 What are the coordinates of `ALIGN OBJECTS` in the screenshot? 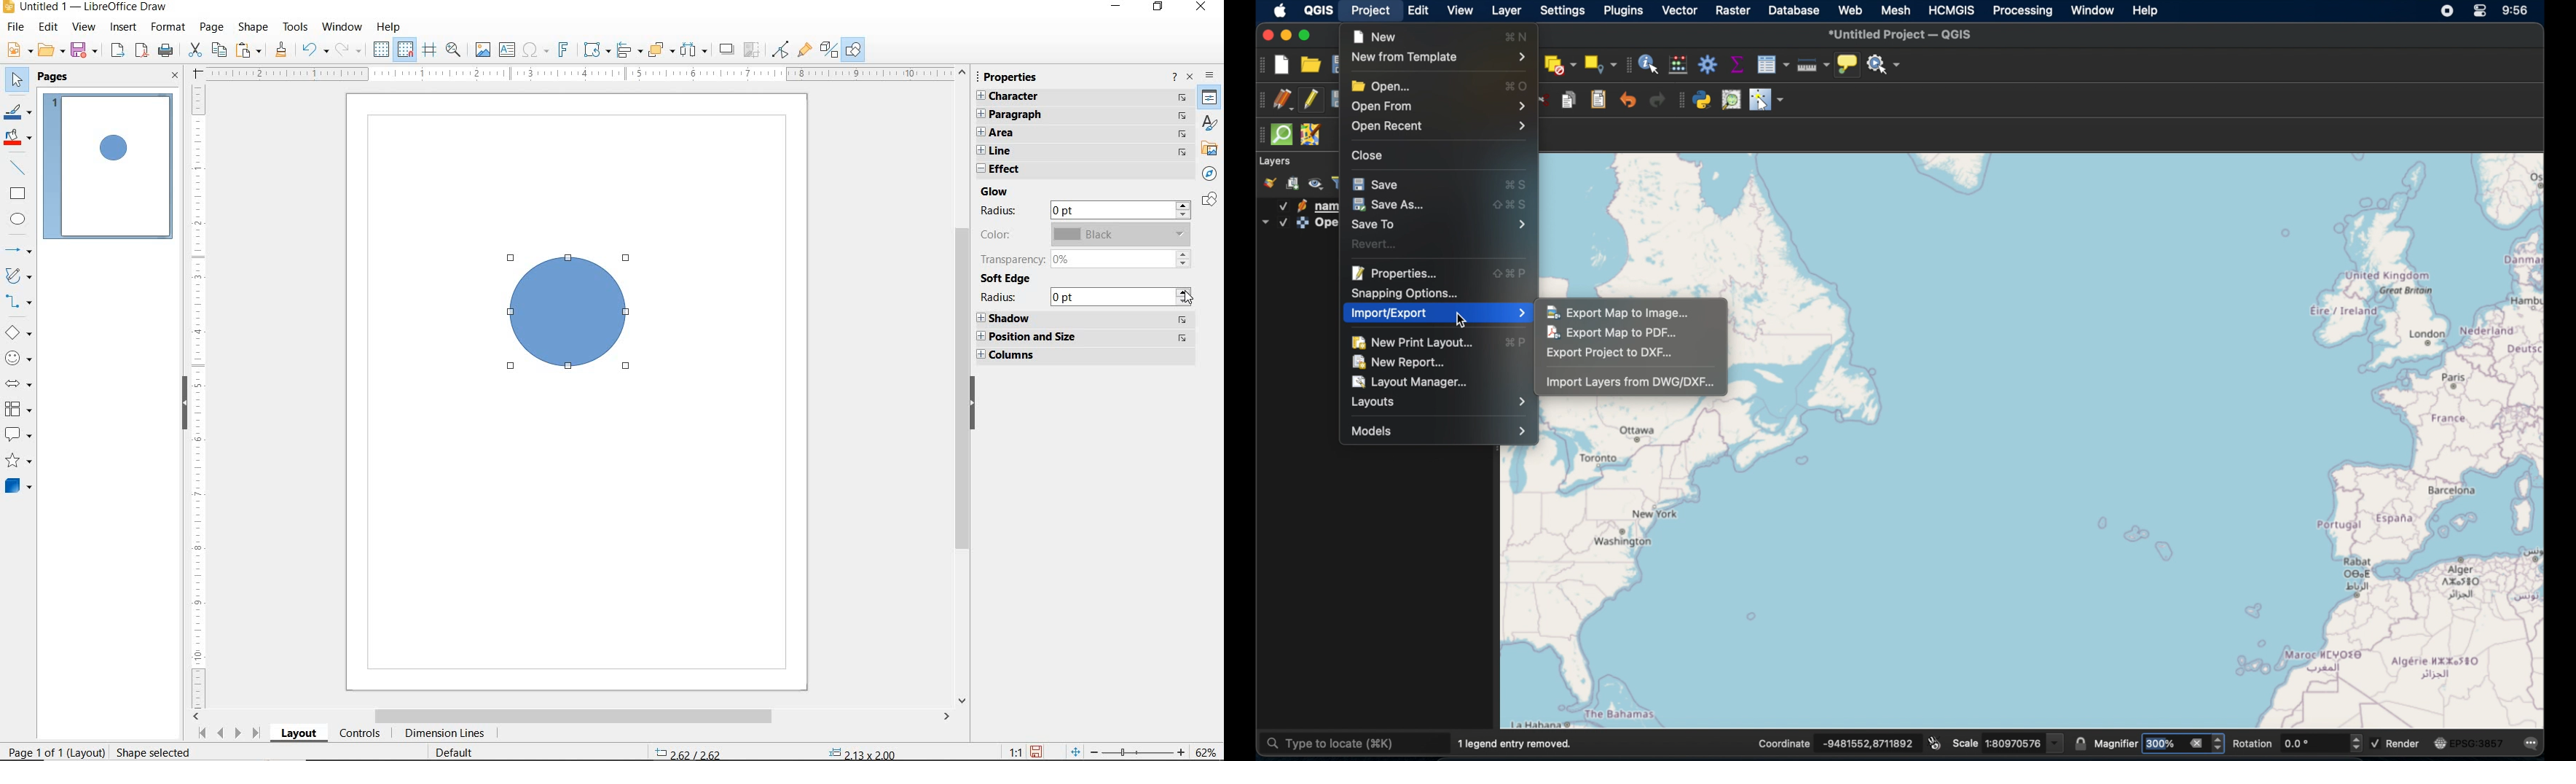 It's located at (629, 49).